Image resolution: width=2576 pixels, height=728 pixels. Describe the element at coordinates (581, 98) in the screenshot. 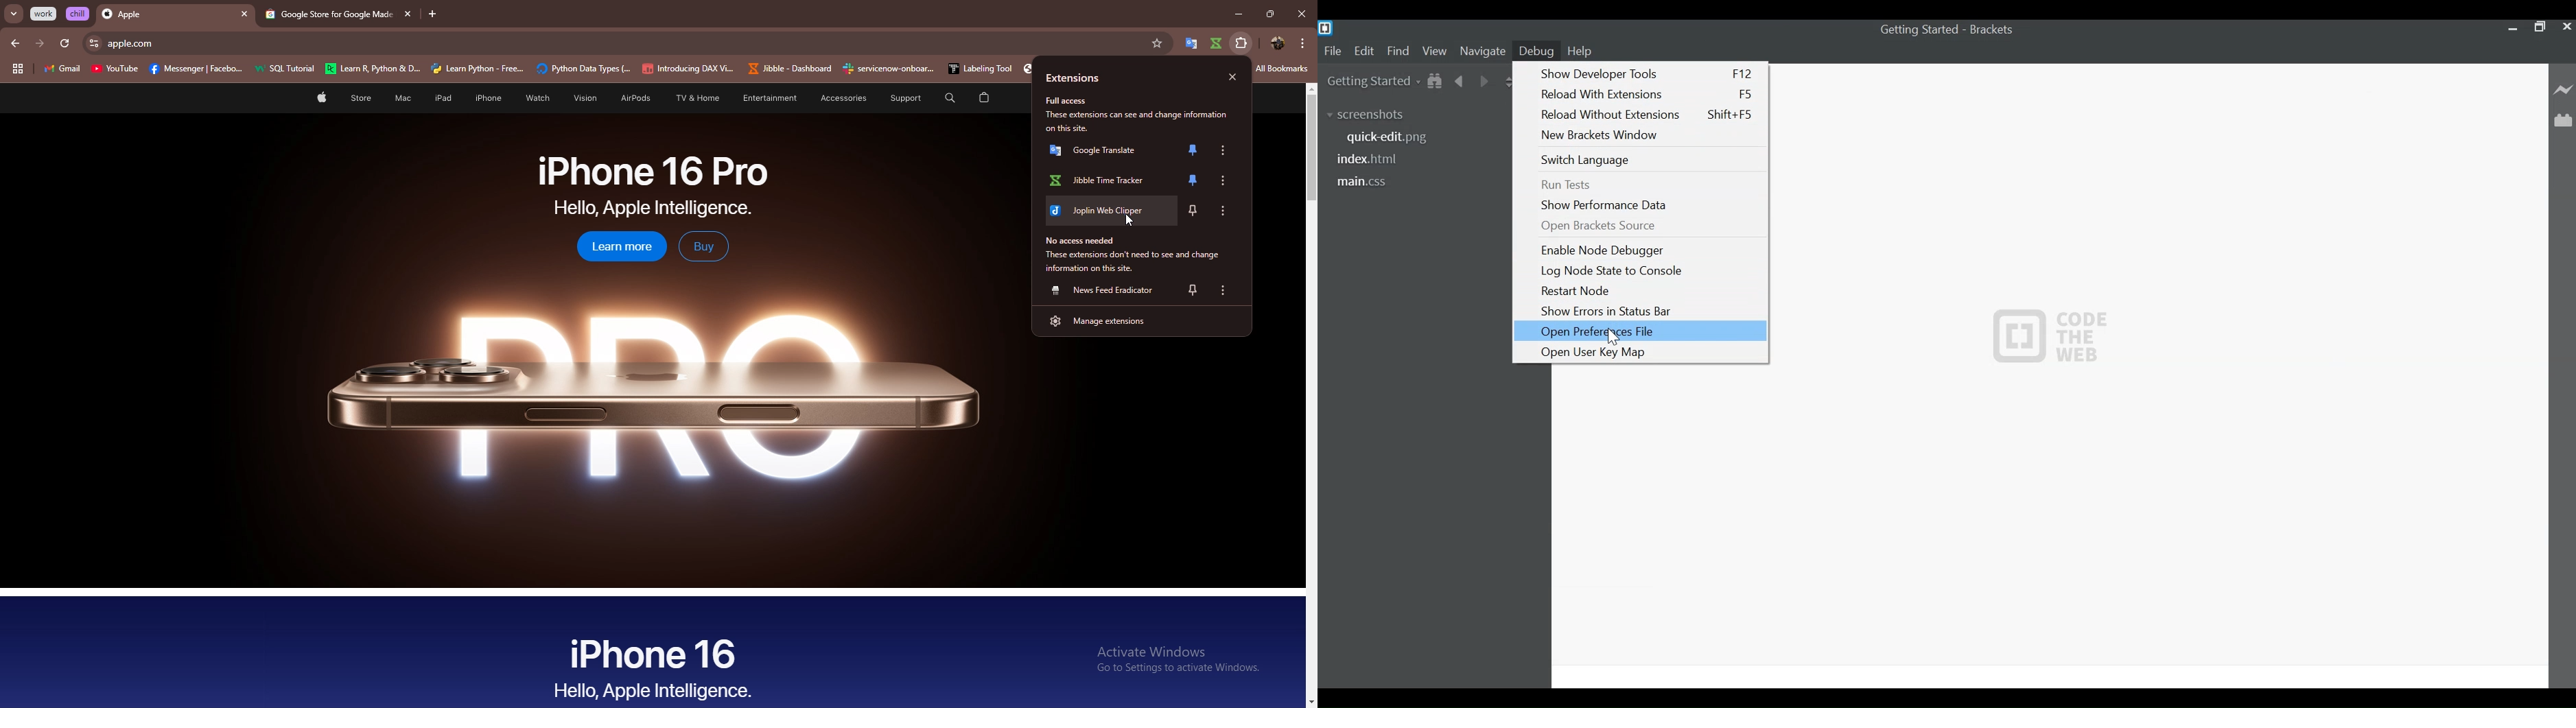

I see `Vision` at that location.